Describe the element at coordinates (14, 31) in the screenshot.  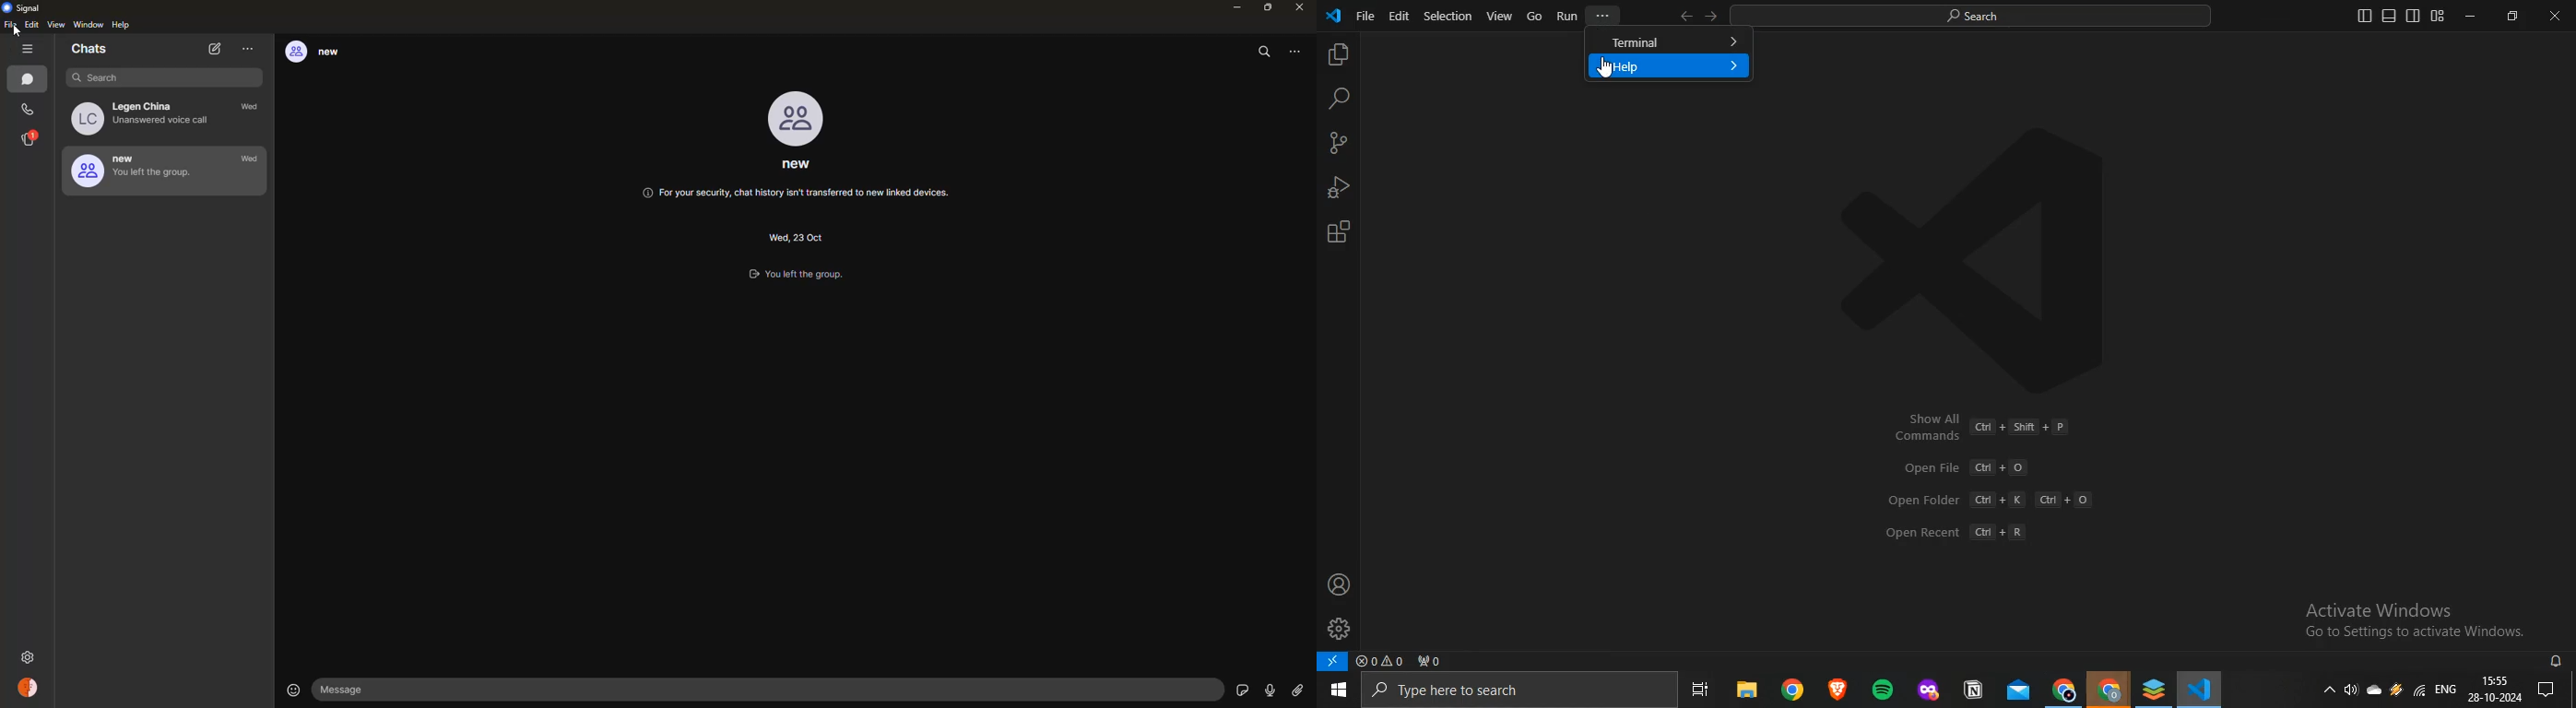
I see `cursor` at that location.